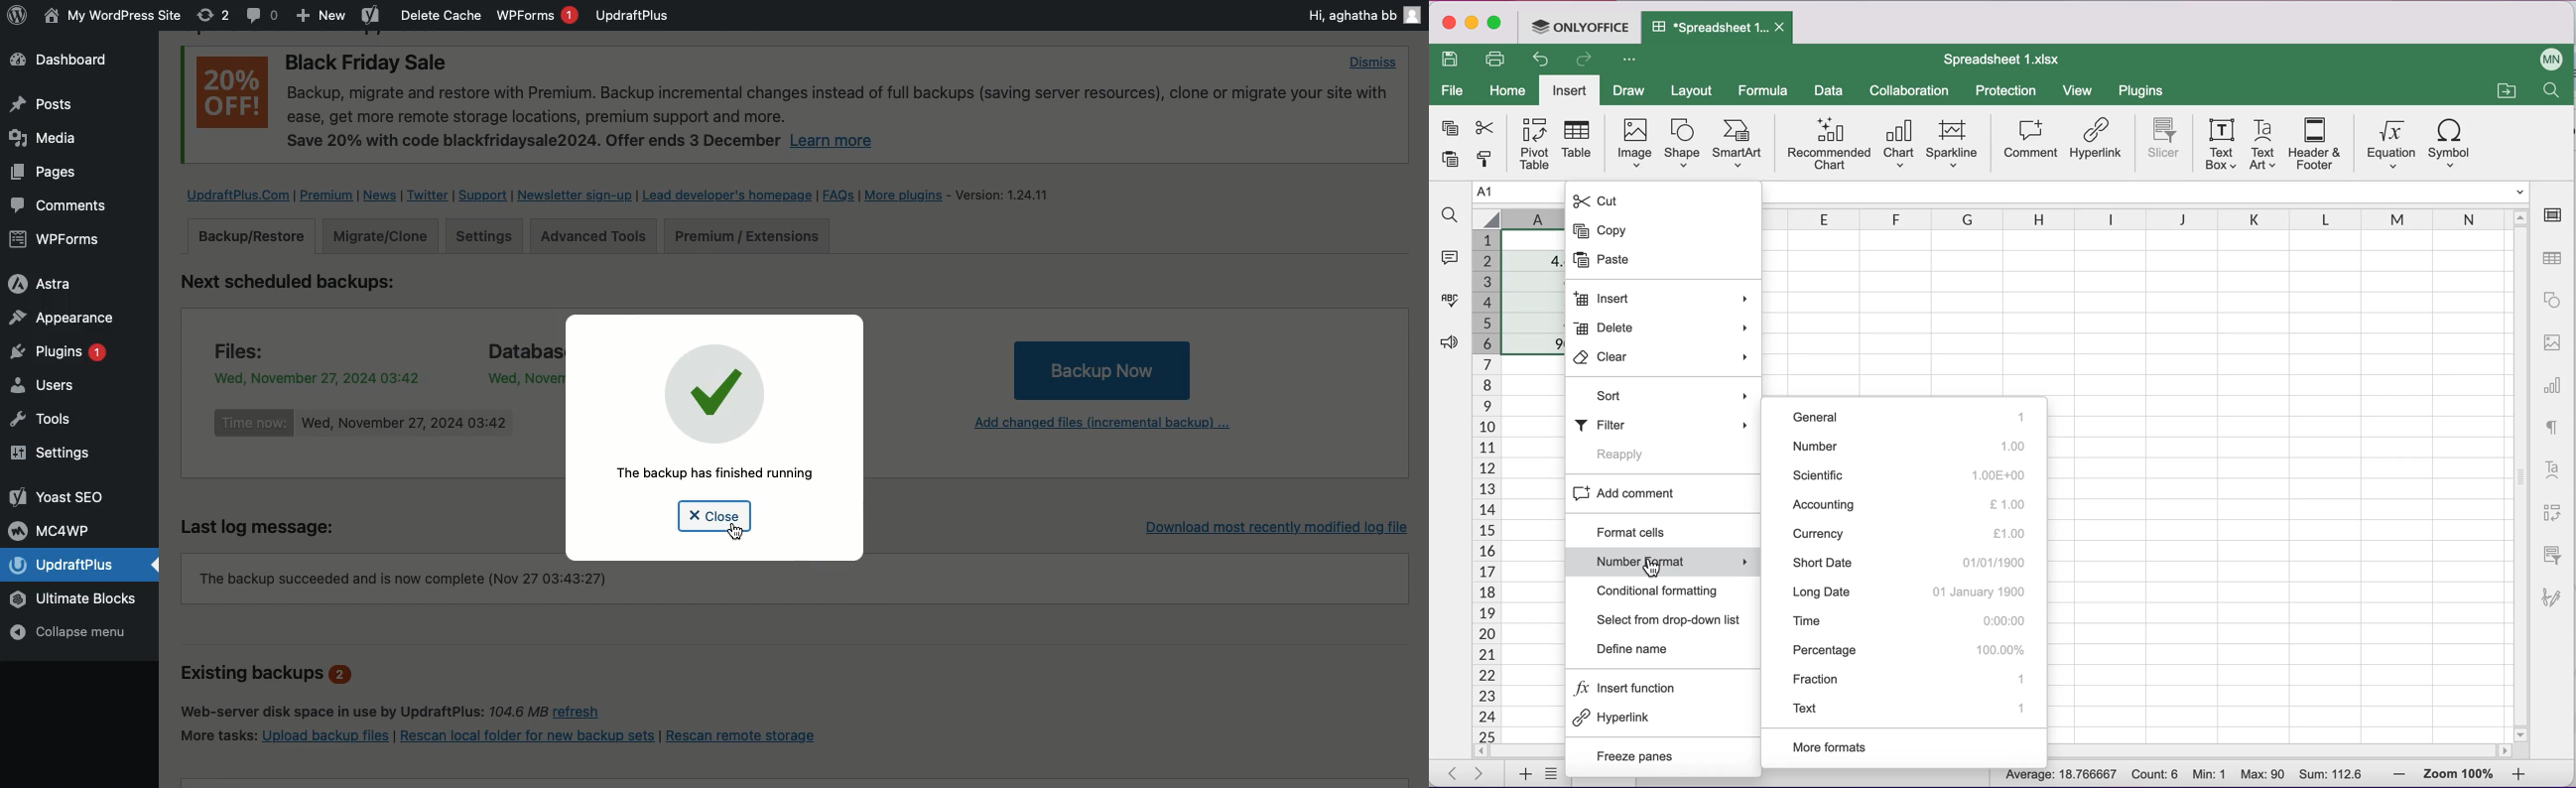 The width and height of the screenshot is (2576, 812). I want to click on Support, so click(483, 197).